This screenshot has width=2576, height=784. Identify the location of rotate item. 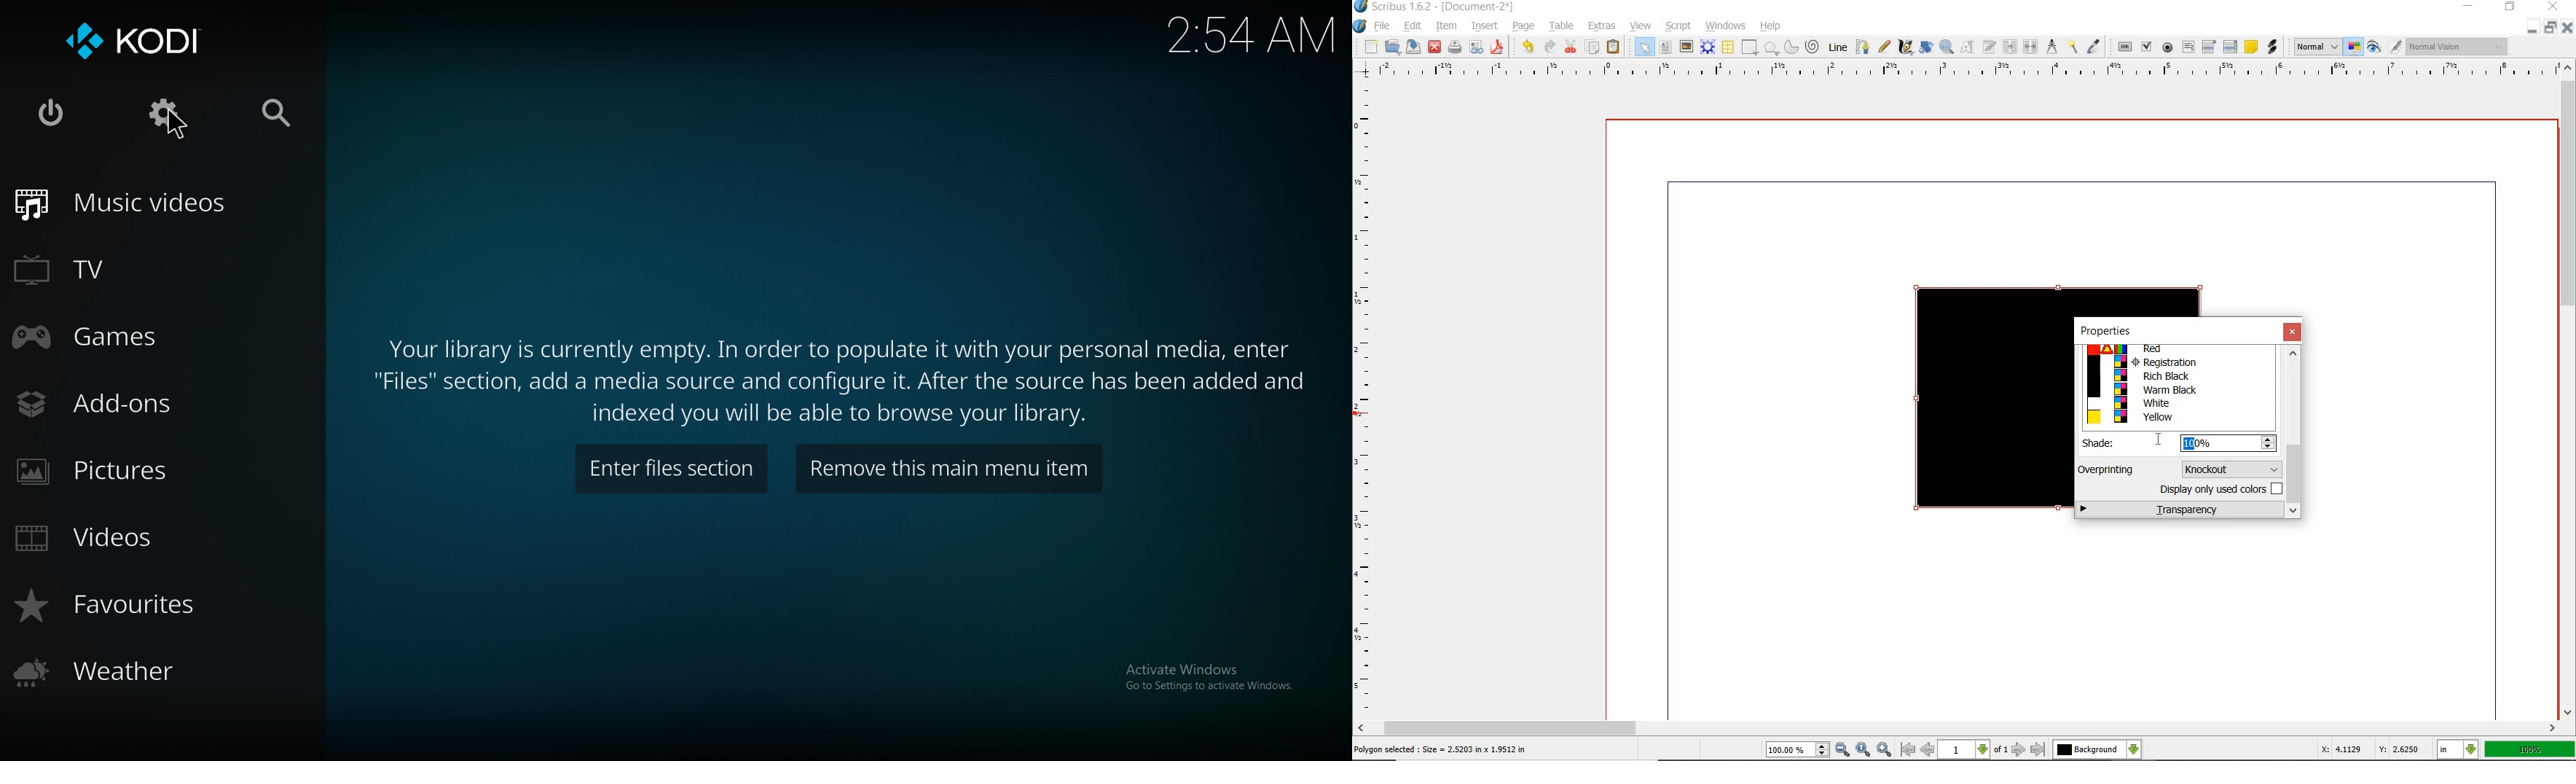
(1927, 47).